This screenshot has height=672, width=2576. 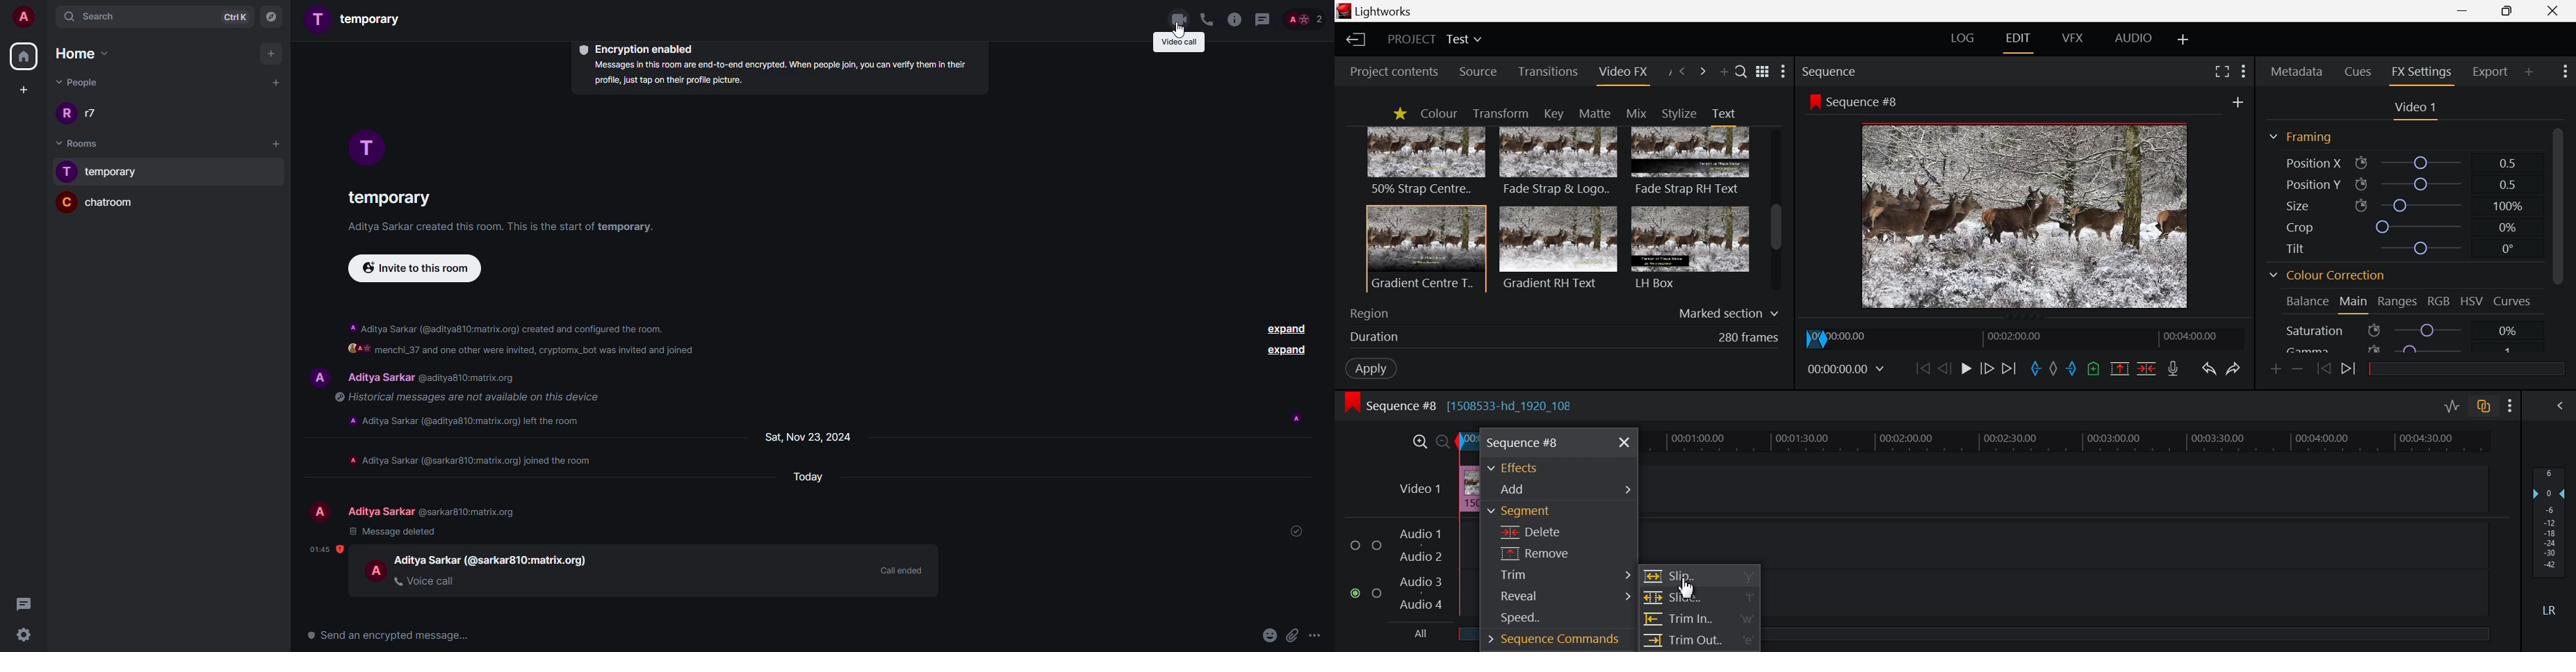 What do you see at coordinates (1296, 419) in the screenshot?
I see `seen` at bounding box center [1296, 419].